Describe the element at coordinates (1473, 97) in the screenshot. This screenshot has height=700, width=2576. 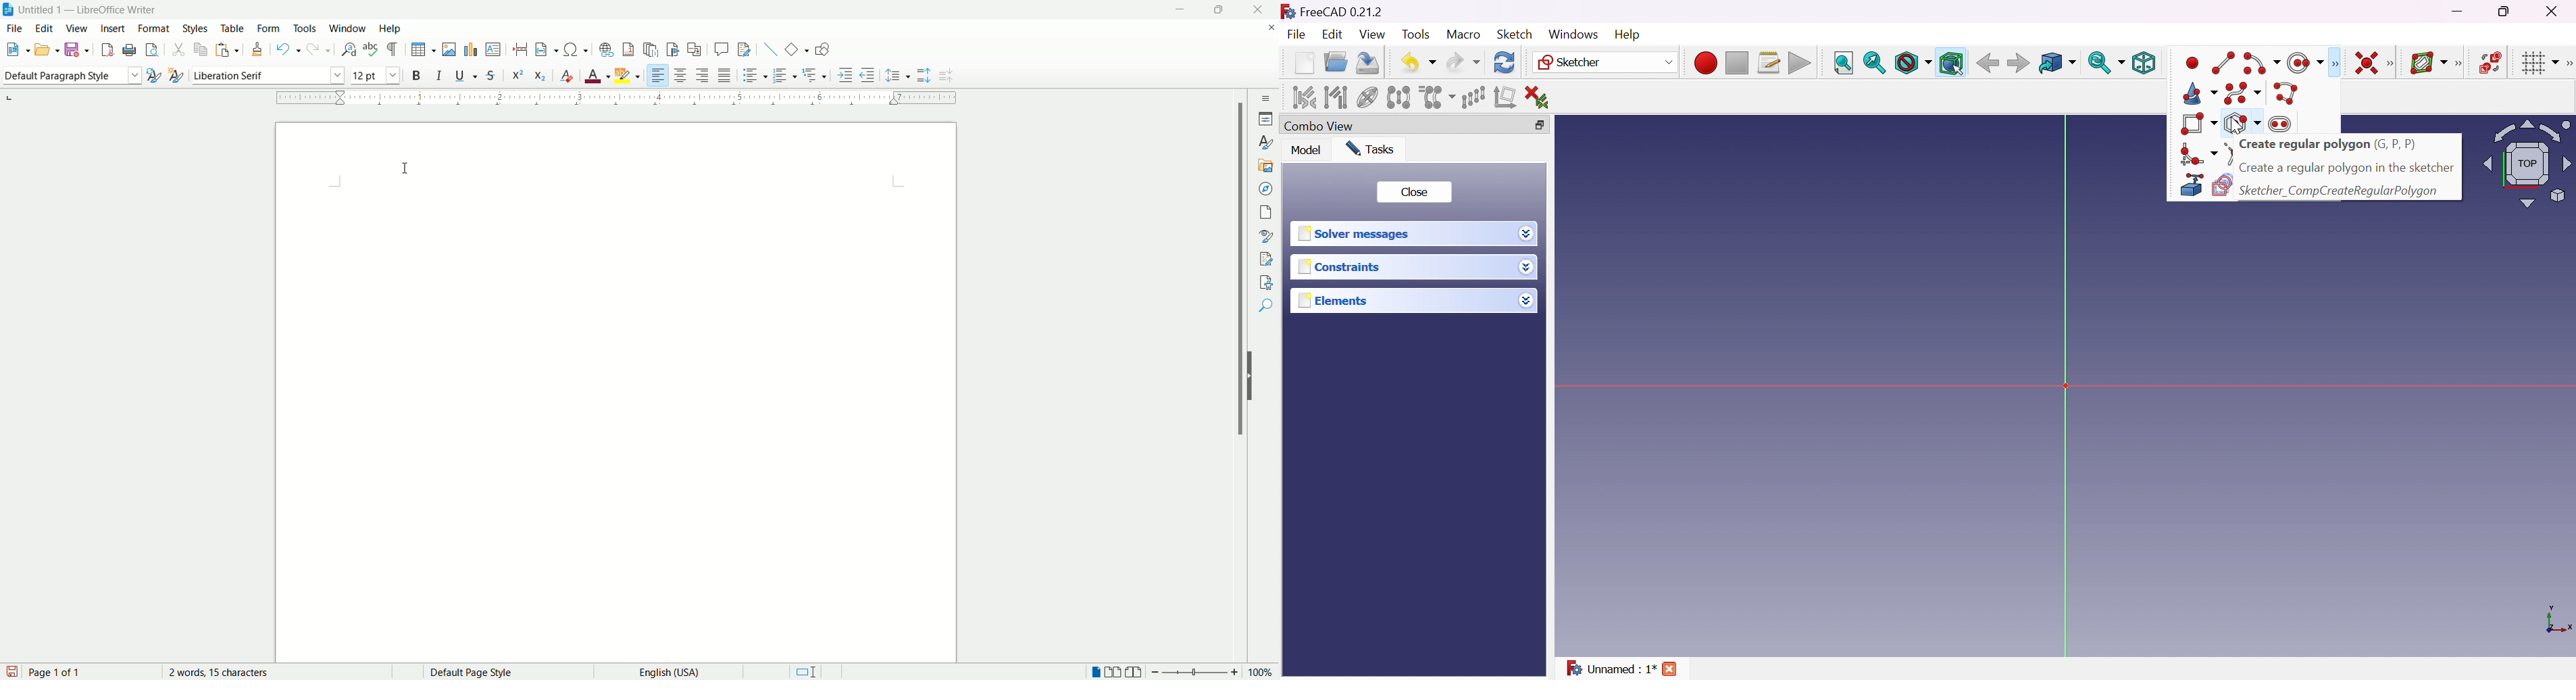
I see `Rectangular array` at that location.